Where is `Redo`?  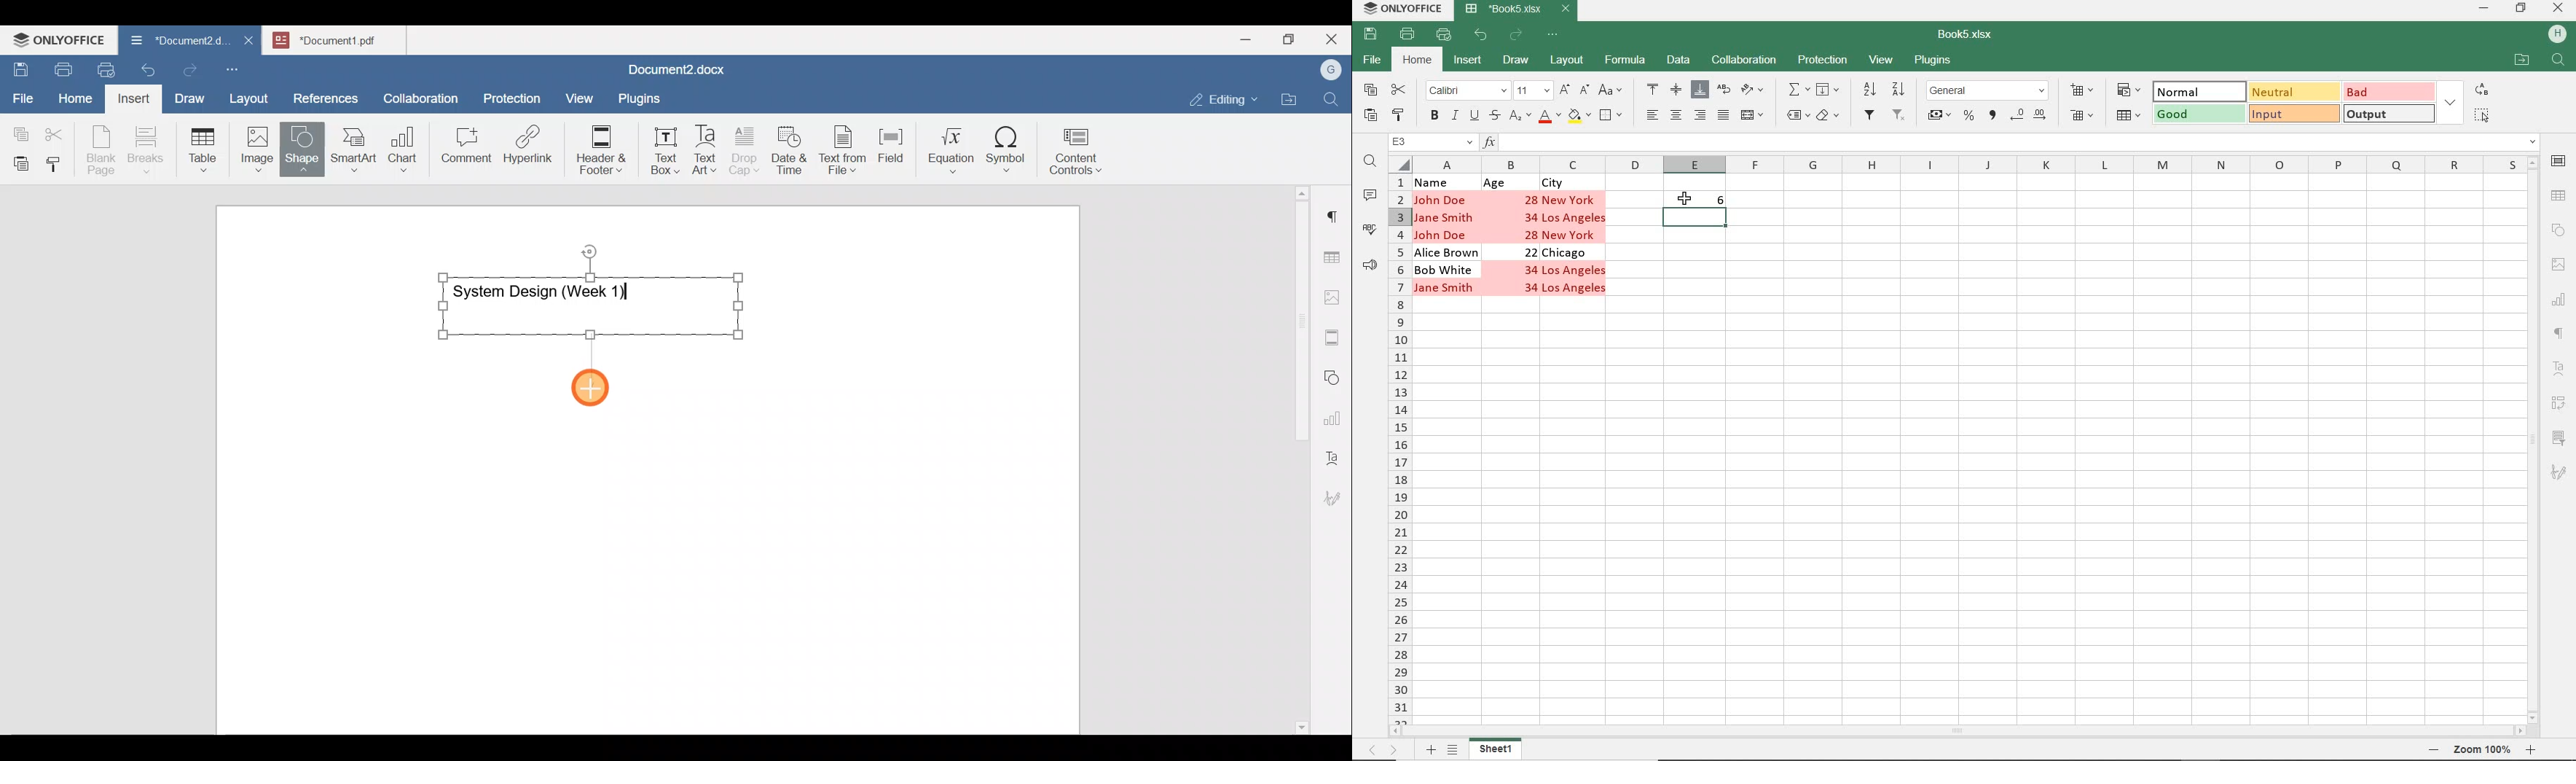
Redo is located at coordinates (189, 70).